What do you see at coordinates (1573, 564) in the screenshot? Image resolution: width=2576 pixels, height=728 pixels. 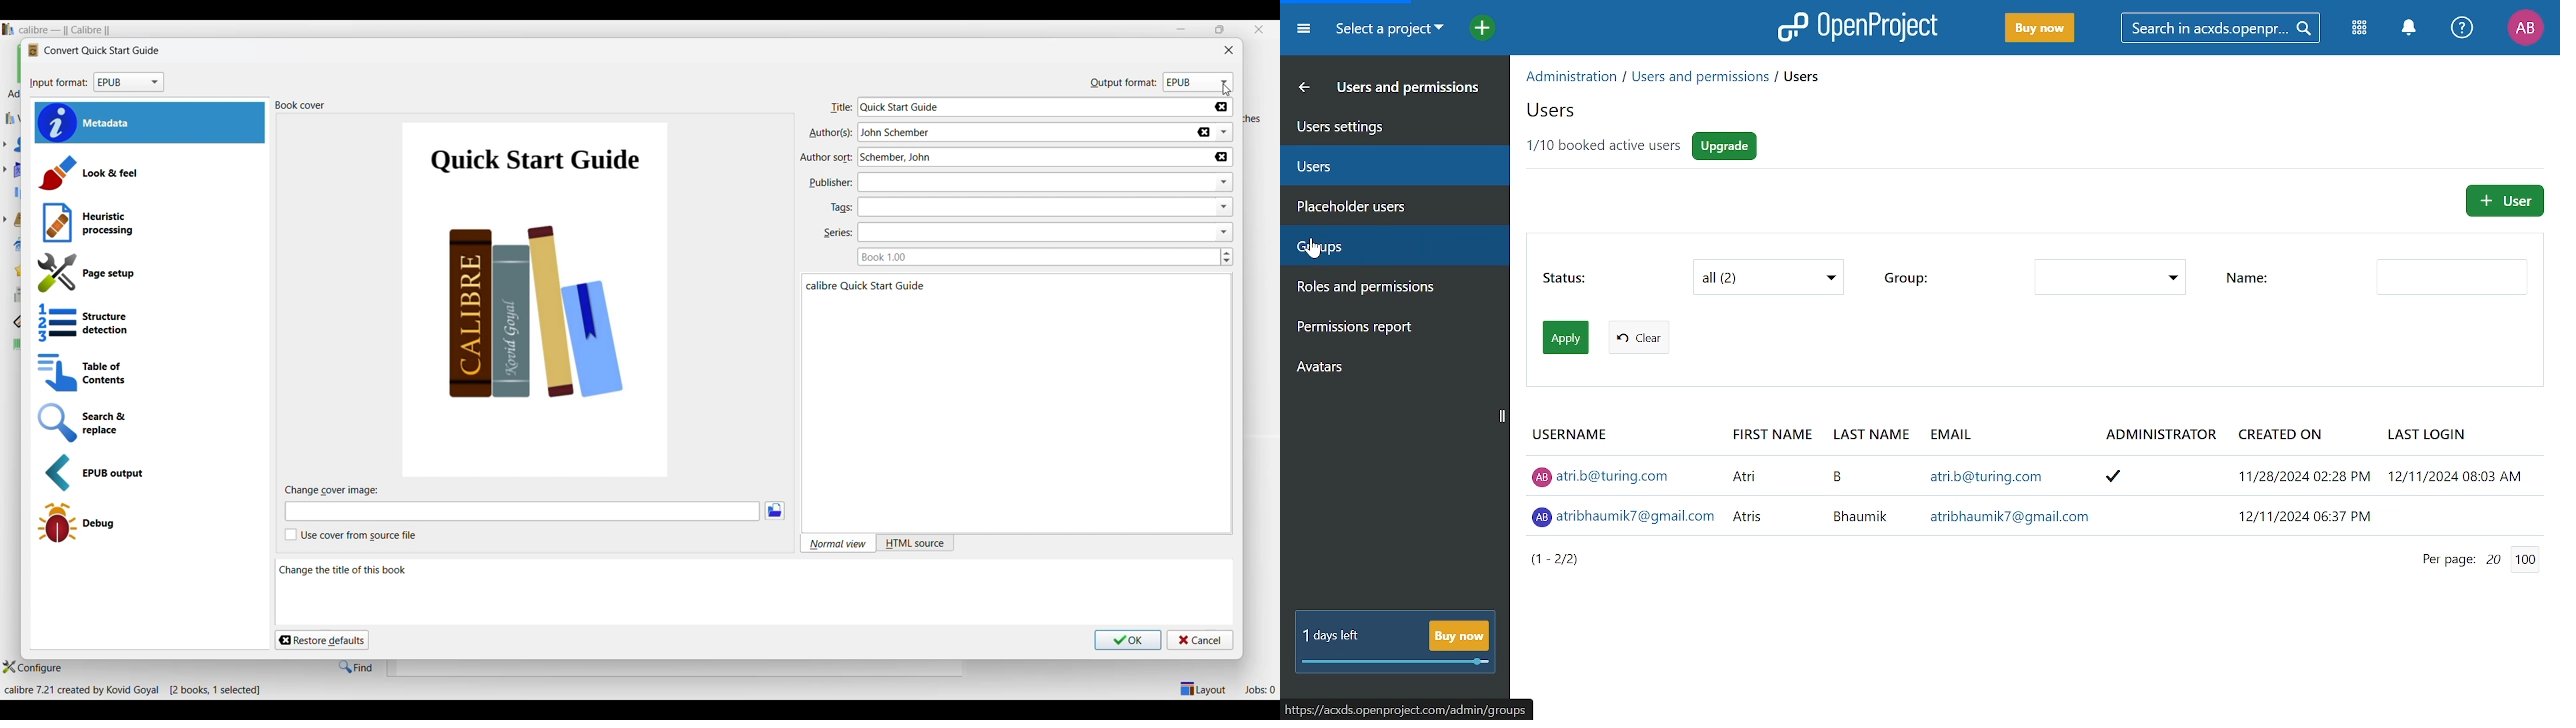 I see `Total users` at bounding box center [1573, 564].